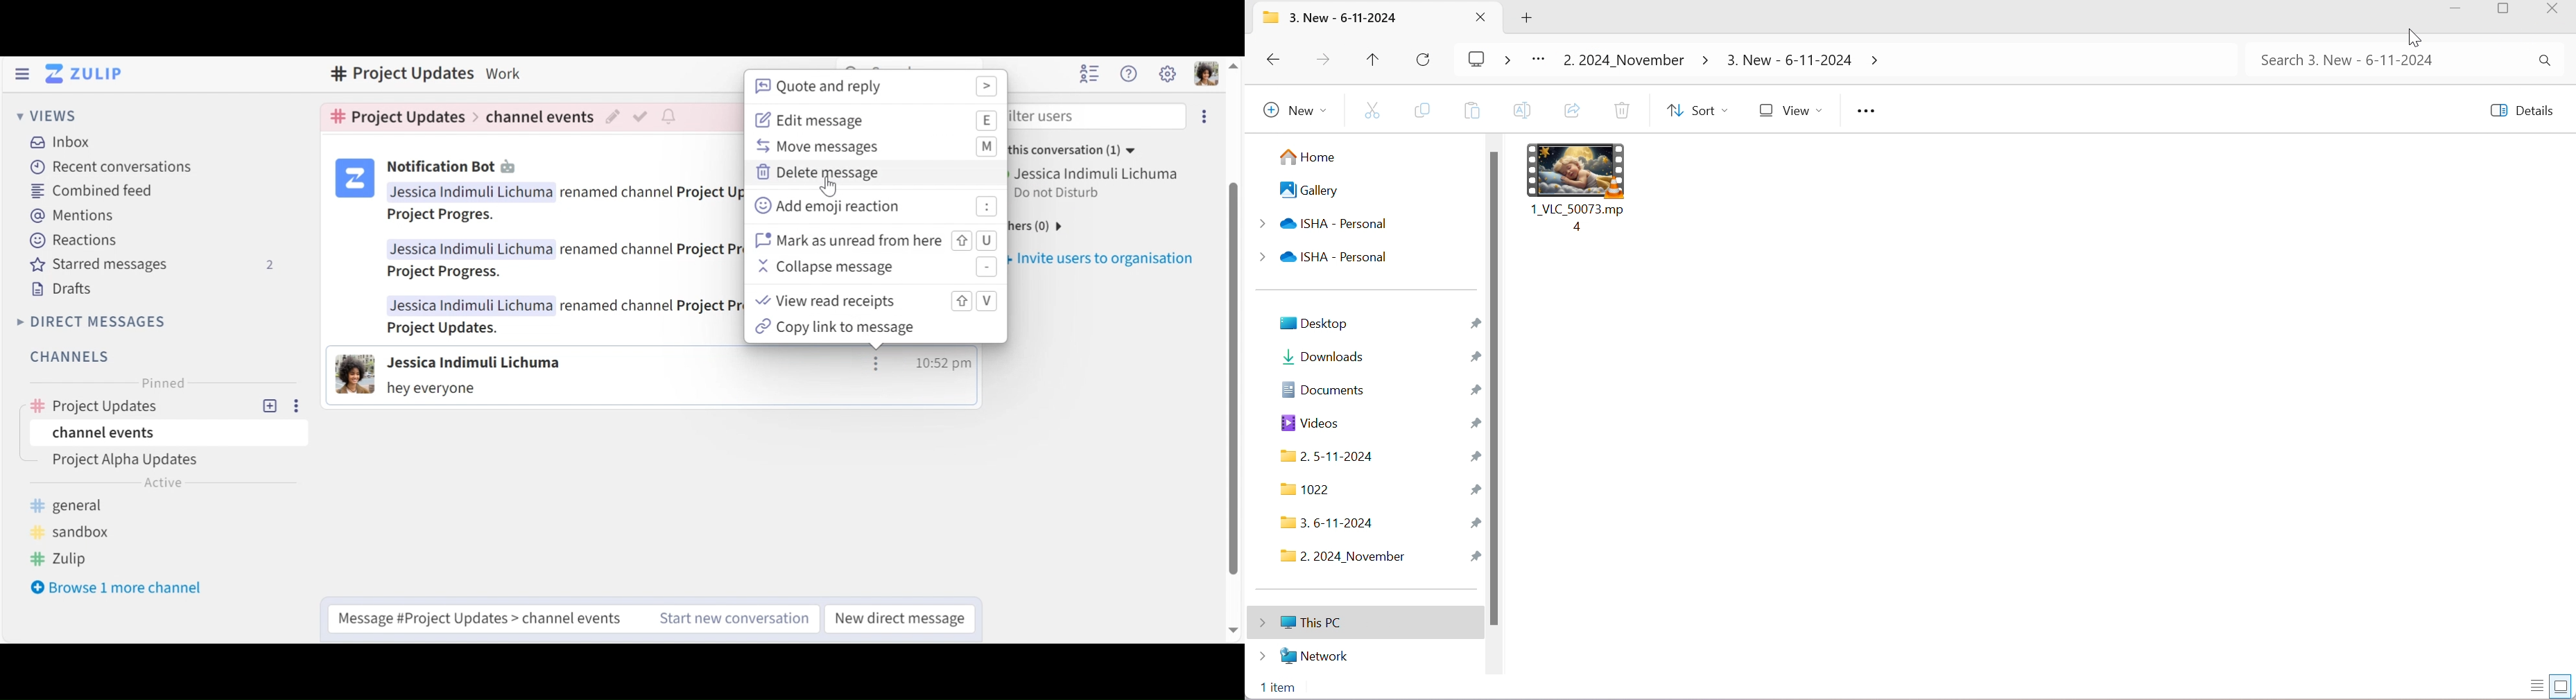 This screenshot has width=2576, height=700. What do you see at coordinates (1205, 75) in the screenshot?
I see `Personal menu` at bounding box center [1205, 75].